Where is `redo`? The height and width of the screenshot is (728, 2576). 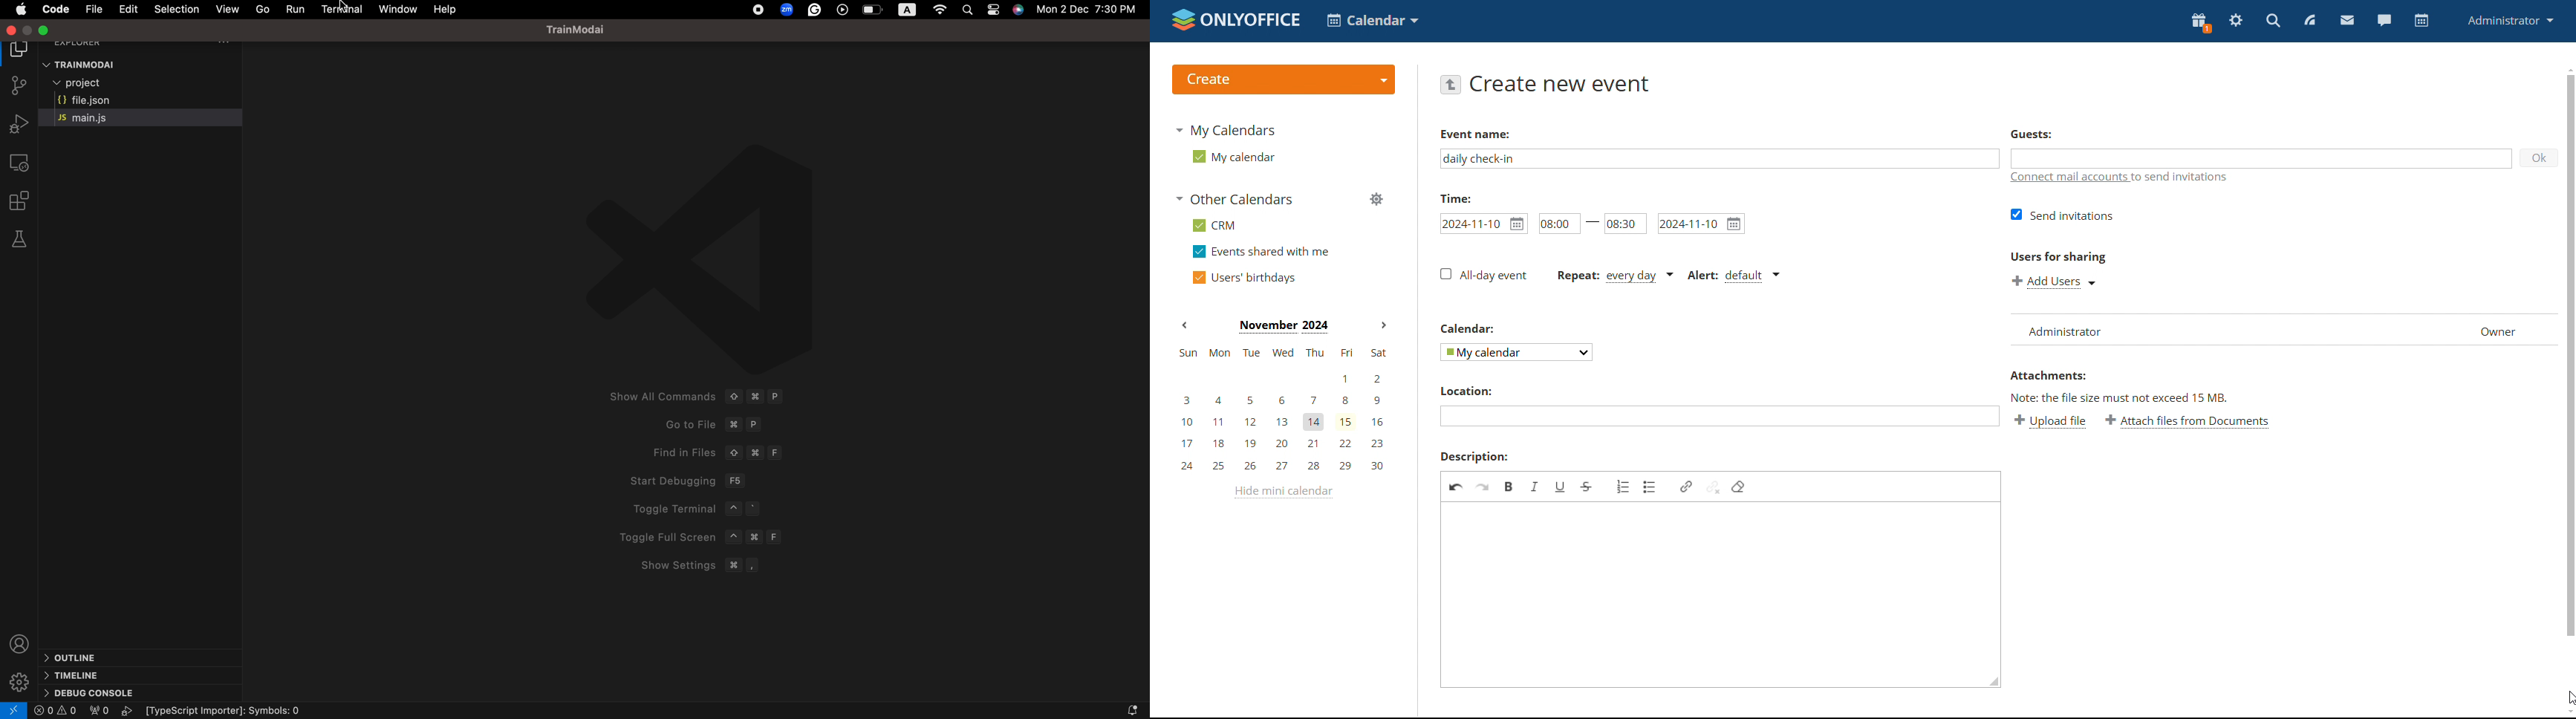 redo is located at coordinates (1483, 487).